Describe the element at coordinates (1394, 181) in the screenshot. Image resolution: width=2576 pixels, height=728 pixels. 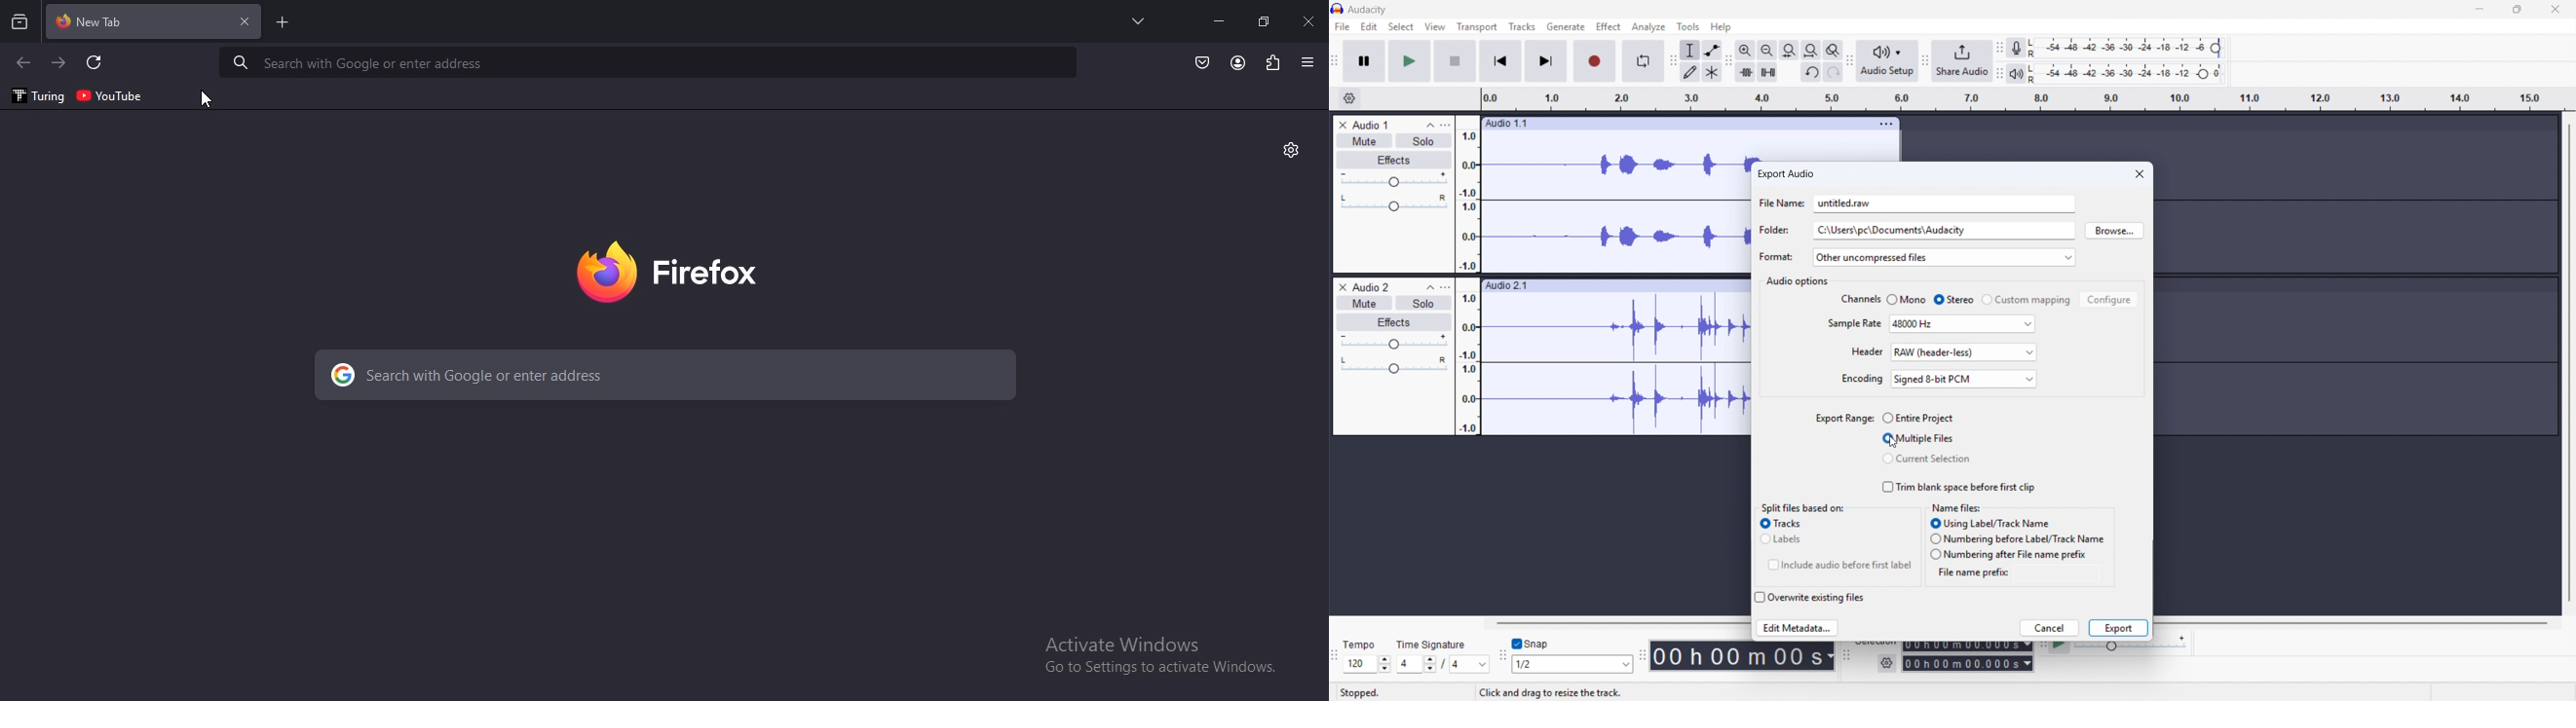
I see `Gain` at that location.